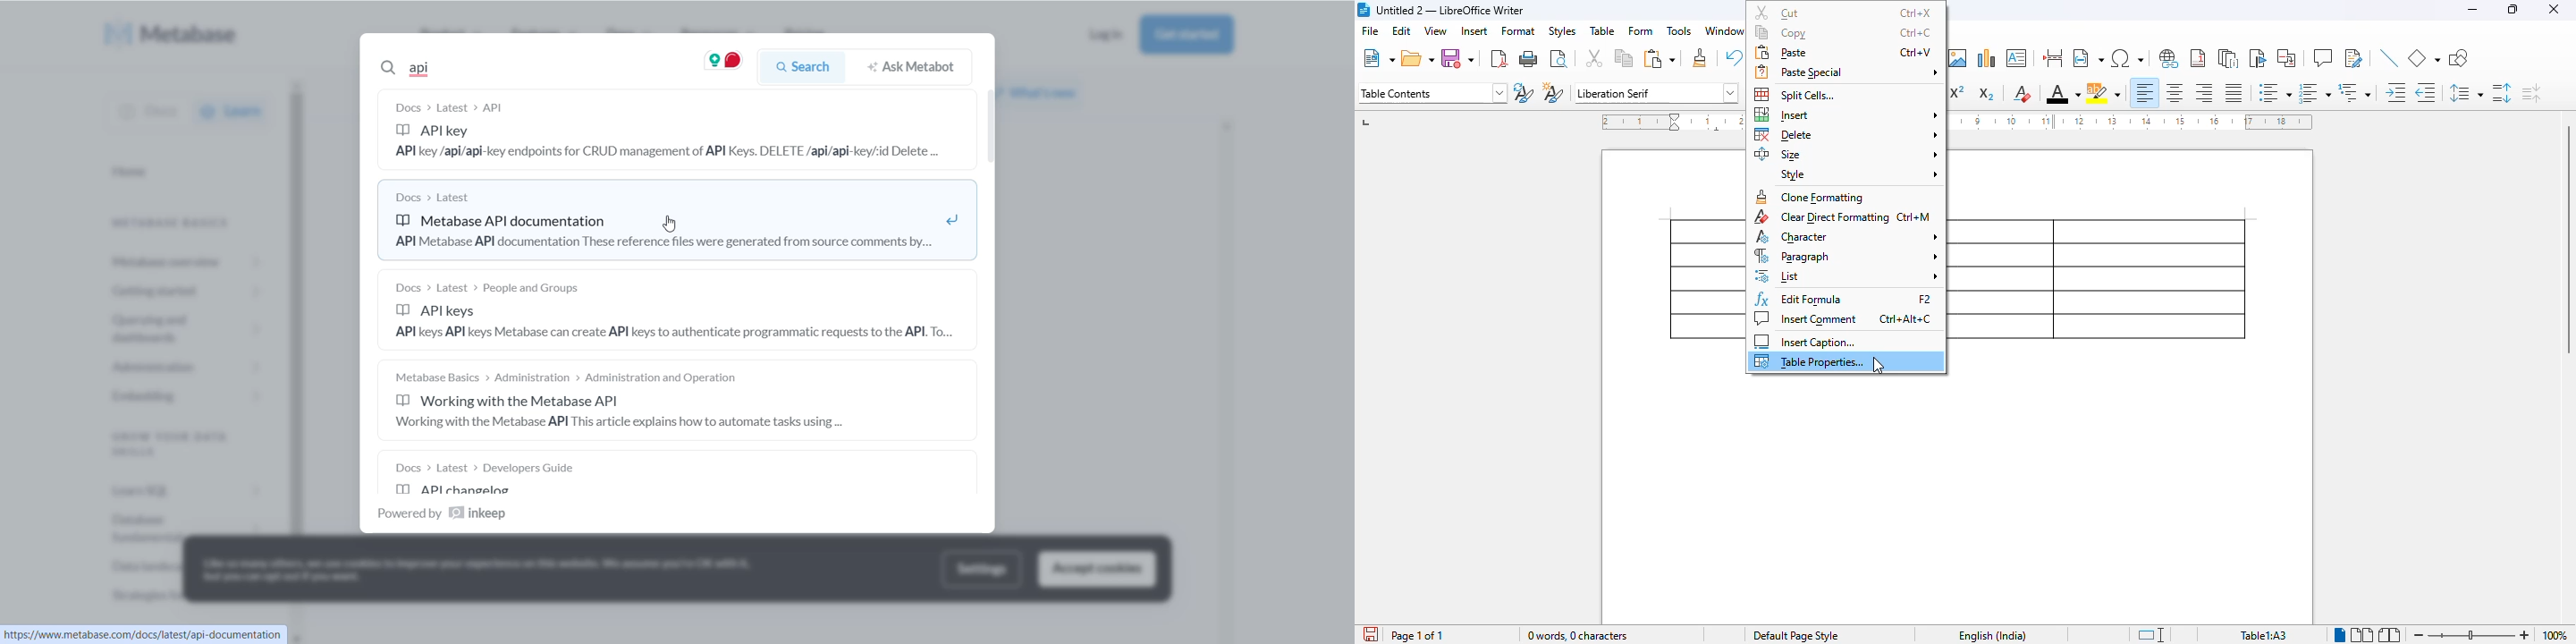 Image resolution: width=2576 pixels, height=644 pixels. Describe the element at coordinates (2420, 635) in the screenshot. I see `zoom out` at that location.